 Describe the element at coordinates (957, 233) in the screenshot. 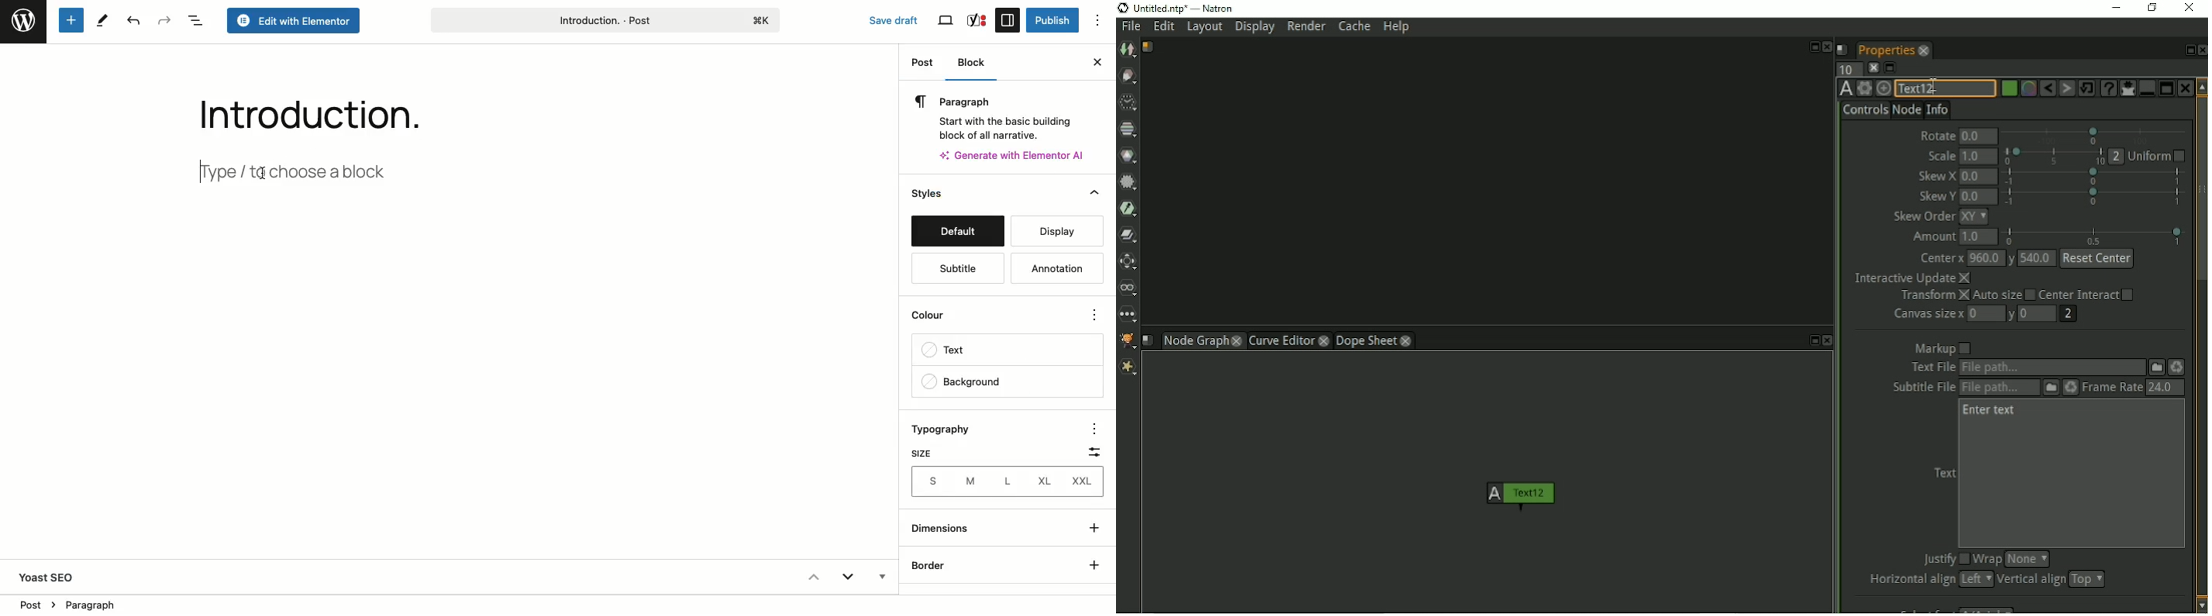

I see `Default` at that location.